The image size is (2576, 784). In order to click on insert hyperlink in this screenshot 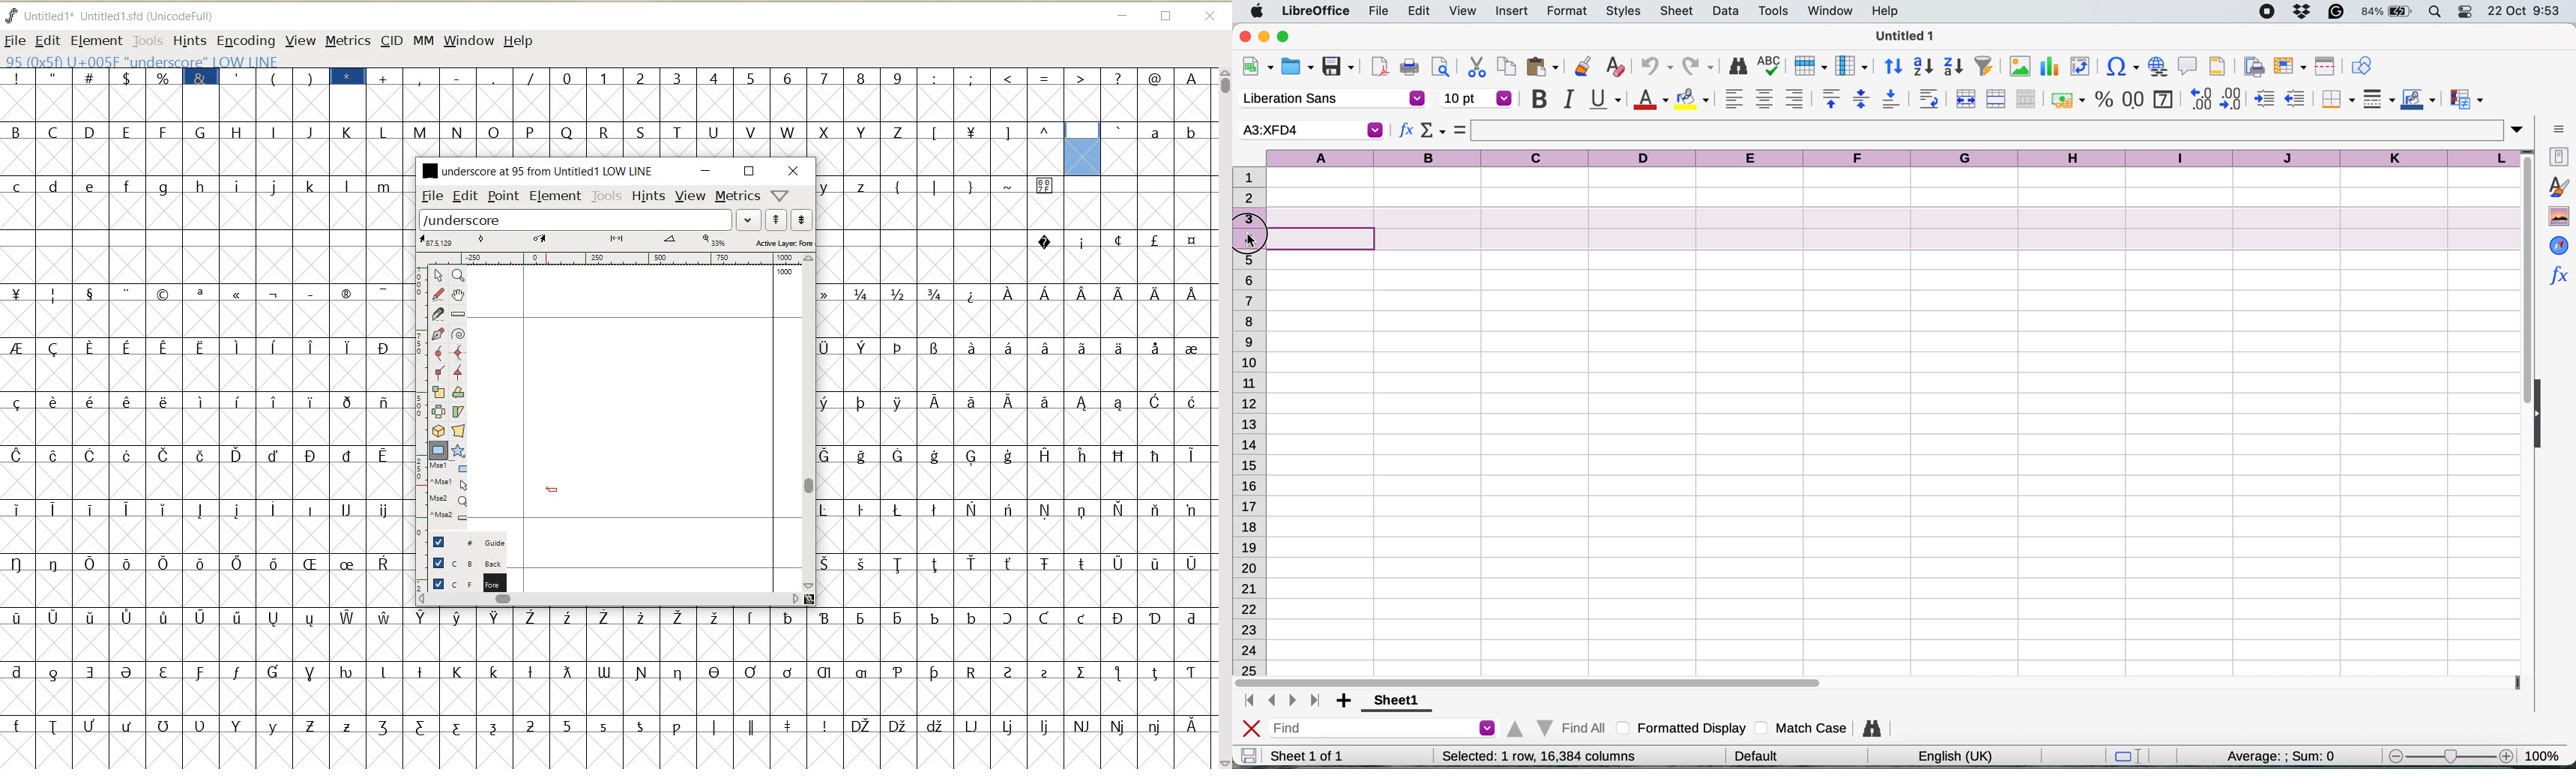, I will do `click(2118, 68)`.